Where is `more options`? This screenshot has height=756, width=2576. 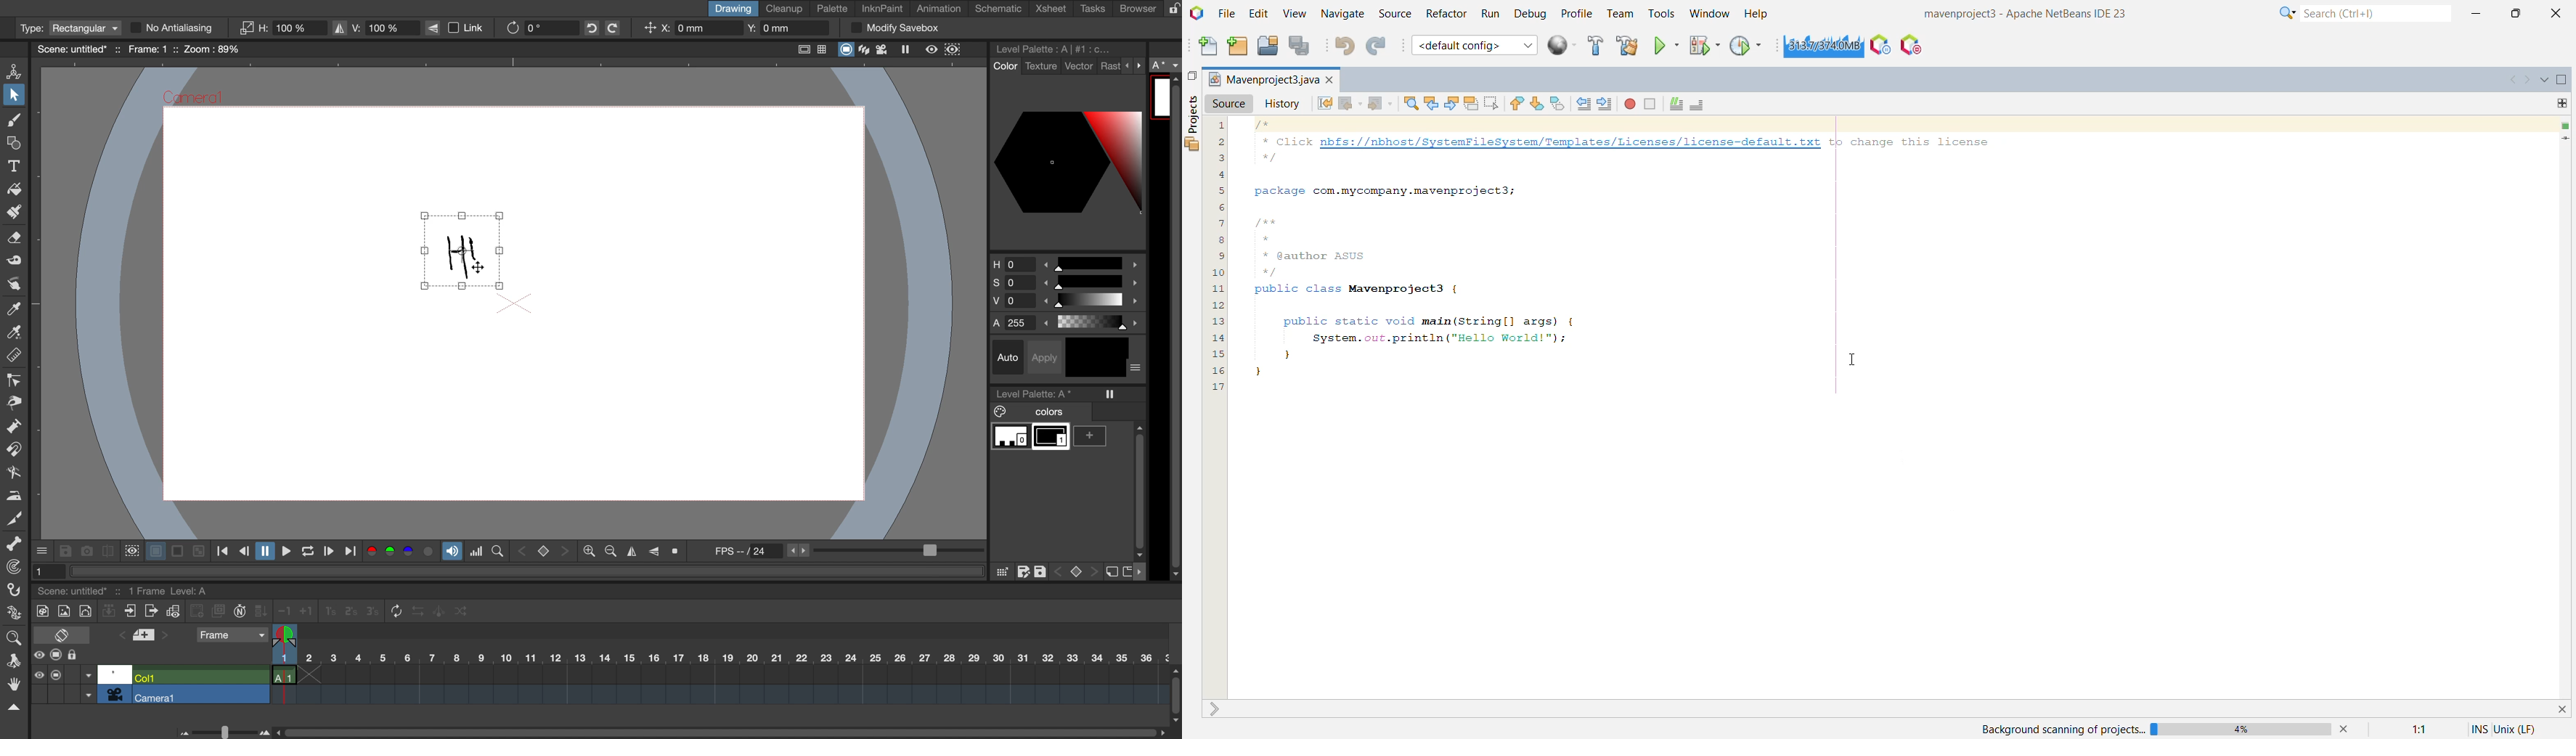 more options is located at coordinates (1144, 571).